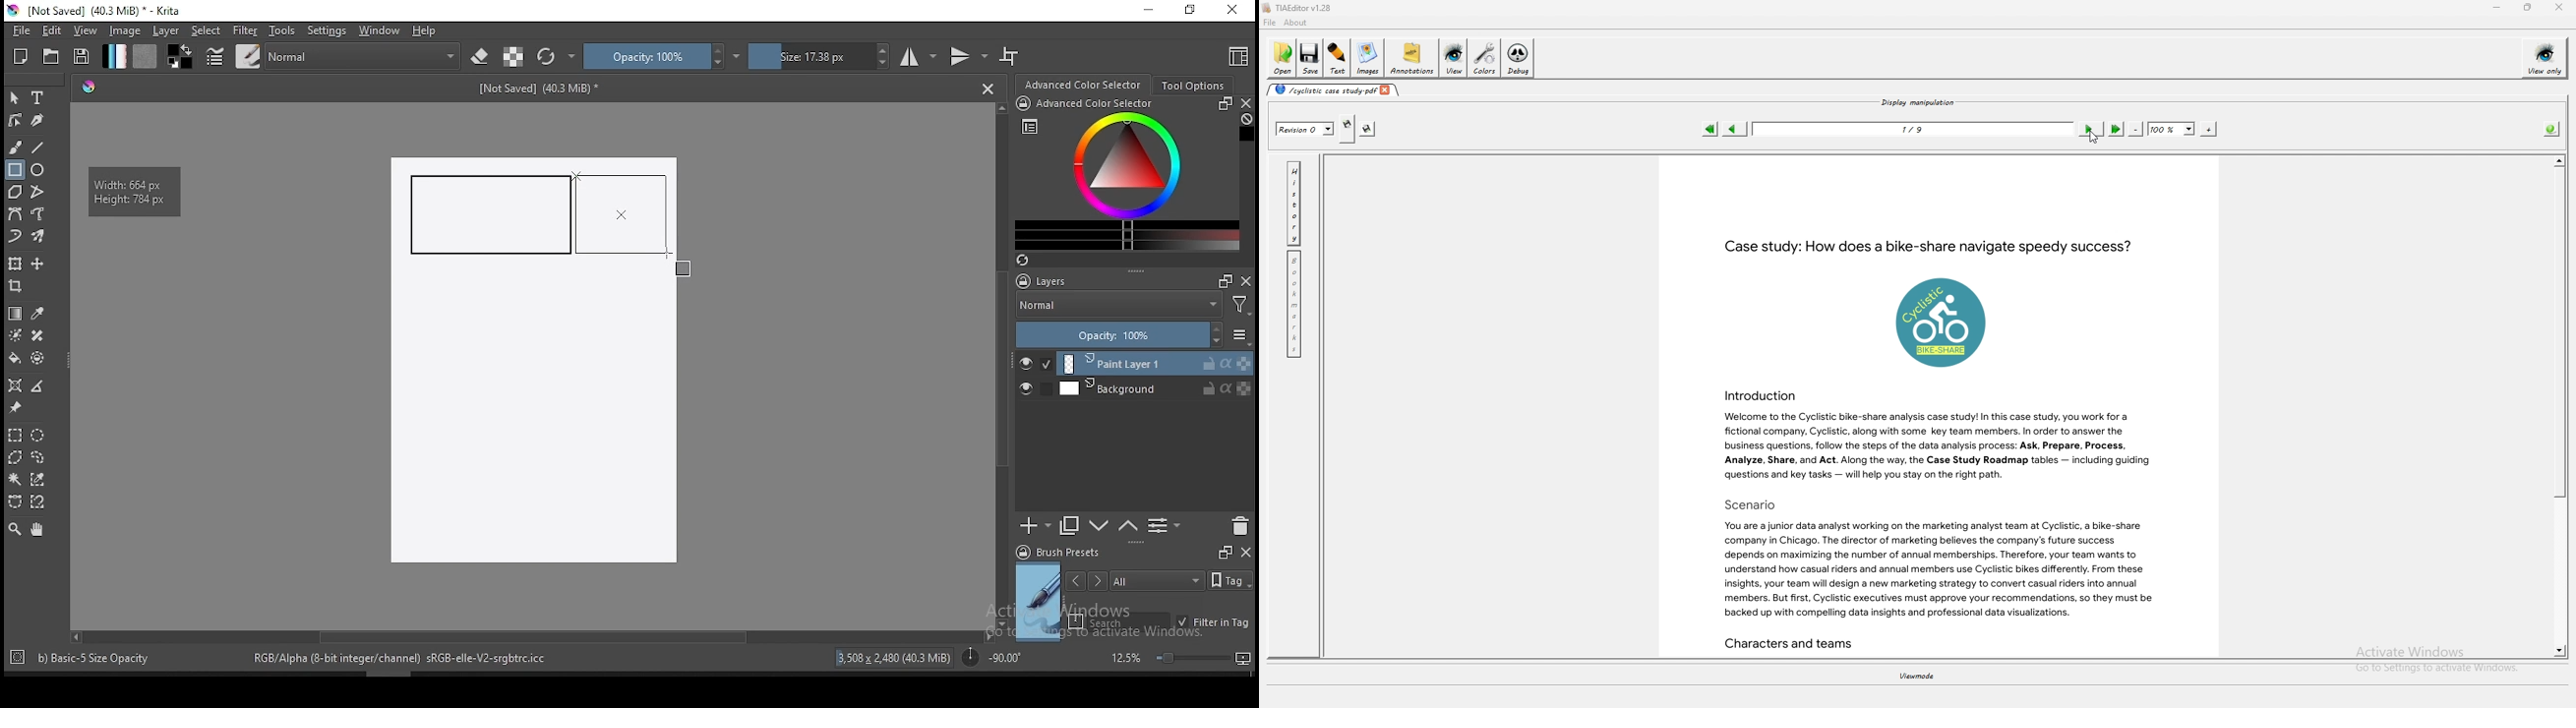 The width and height of the screenshot is (2576, 728). I want to click on delete layer, so click(1239, 527).